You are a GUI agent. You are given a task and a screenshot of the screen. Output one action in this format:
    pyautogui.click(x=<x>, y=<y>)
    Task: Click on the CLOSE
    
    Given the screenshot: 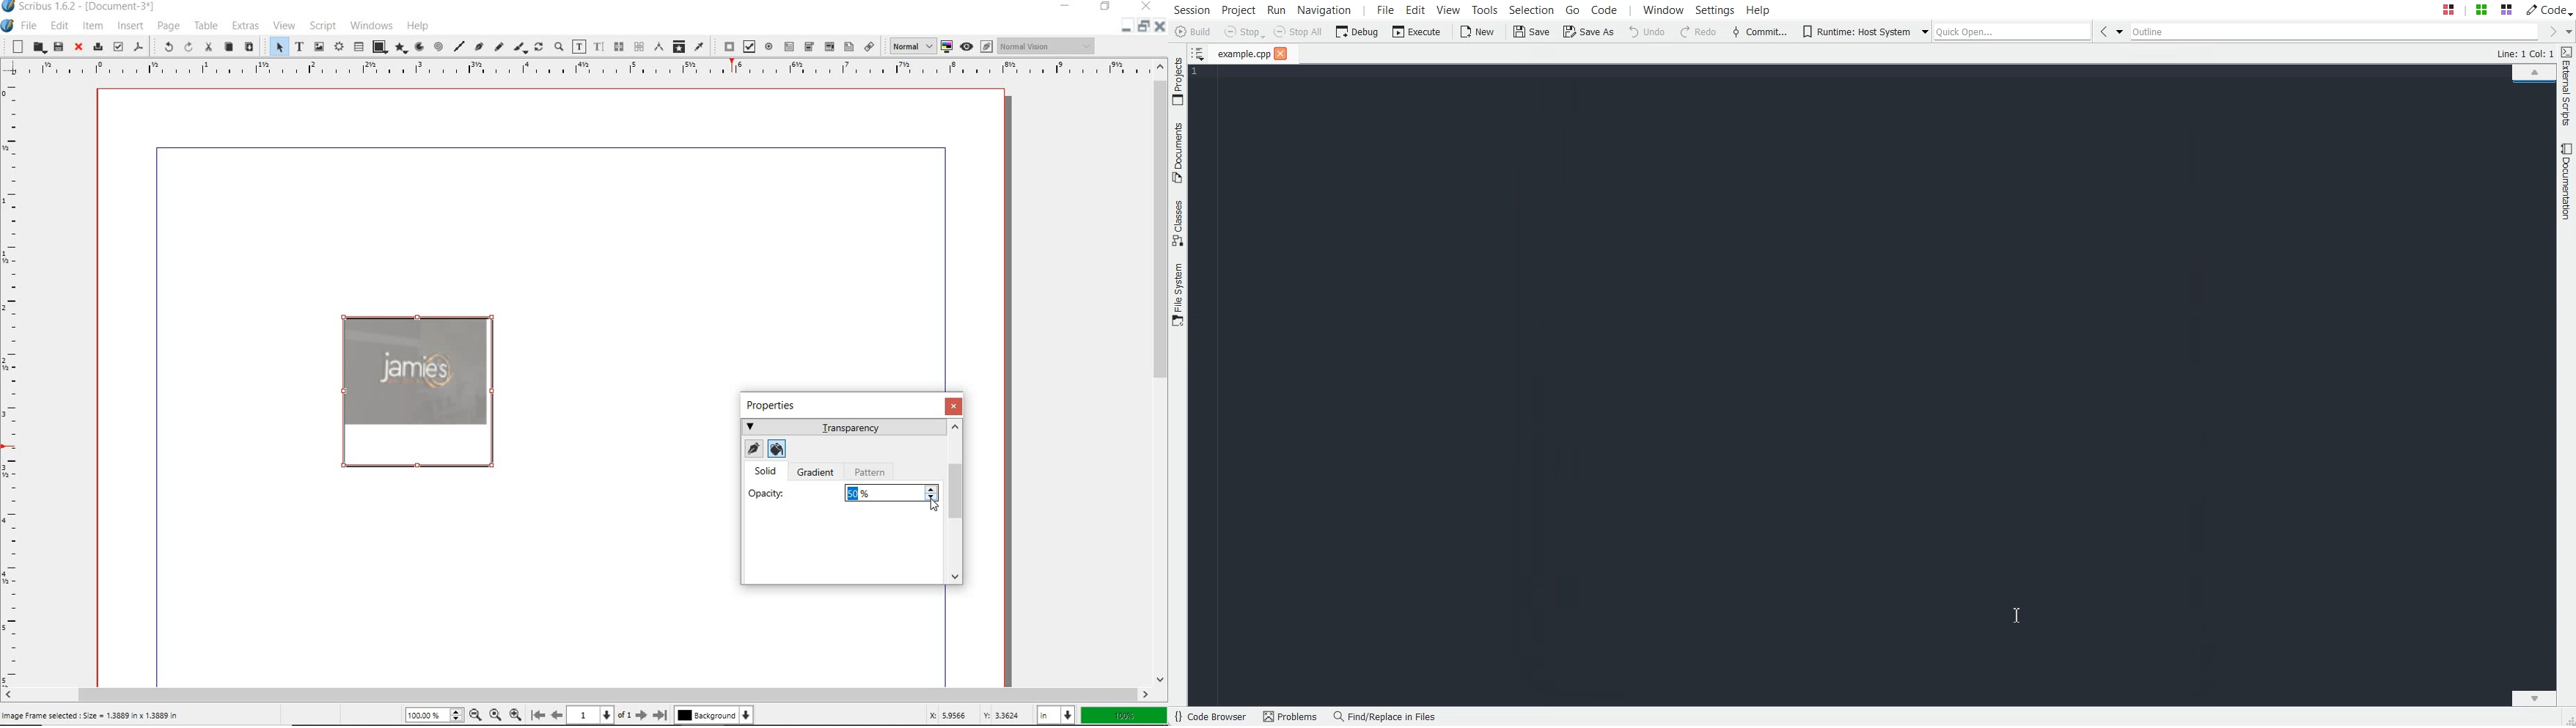 What is the action you would take?
    pyautogui.click(x=955, y=406)
    